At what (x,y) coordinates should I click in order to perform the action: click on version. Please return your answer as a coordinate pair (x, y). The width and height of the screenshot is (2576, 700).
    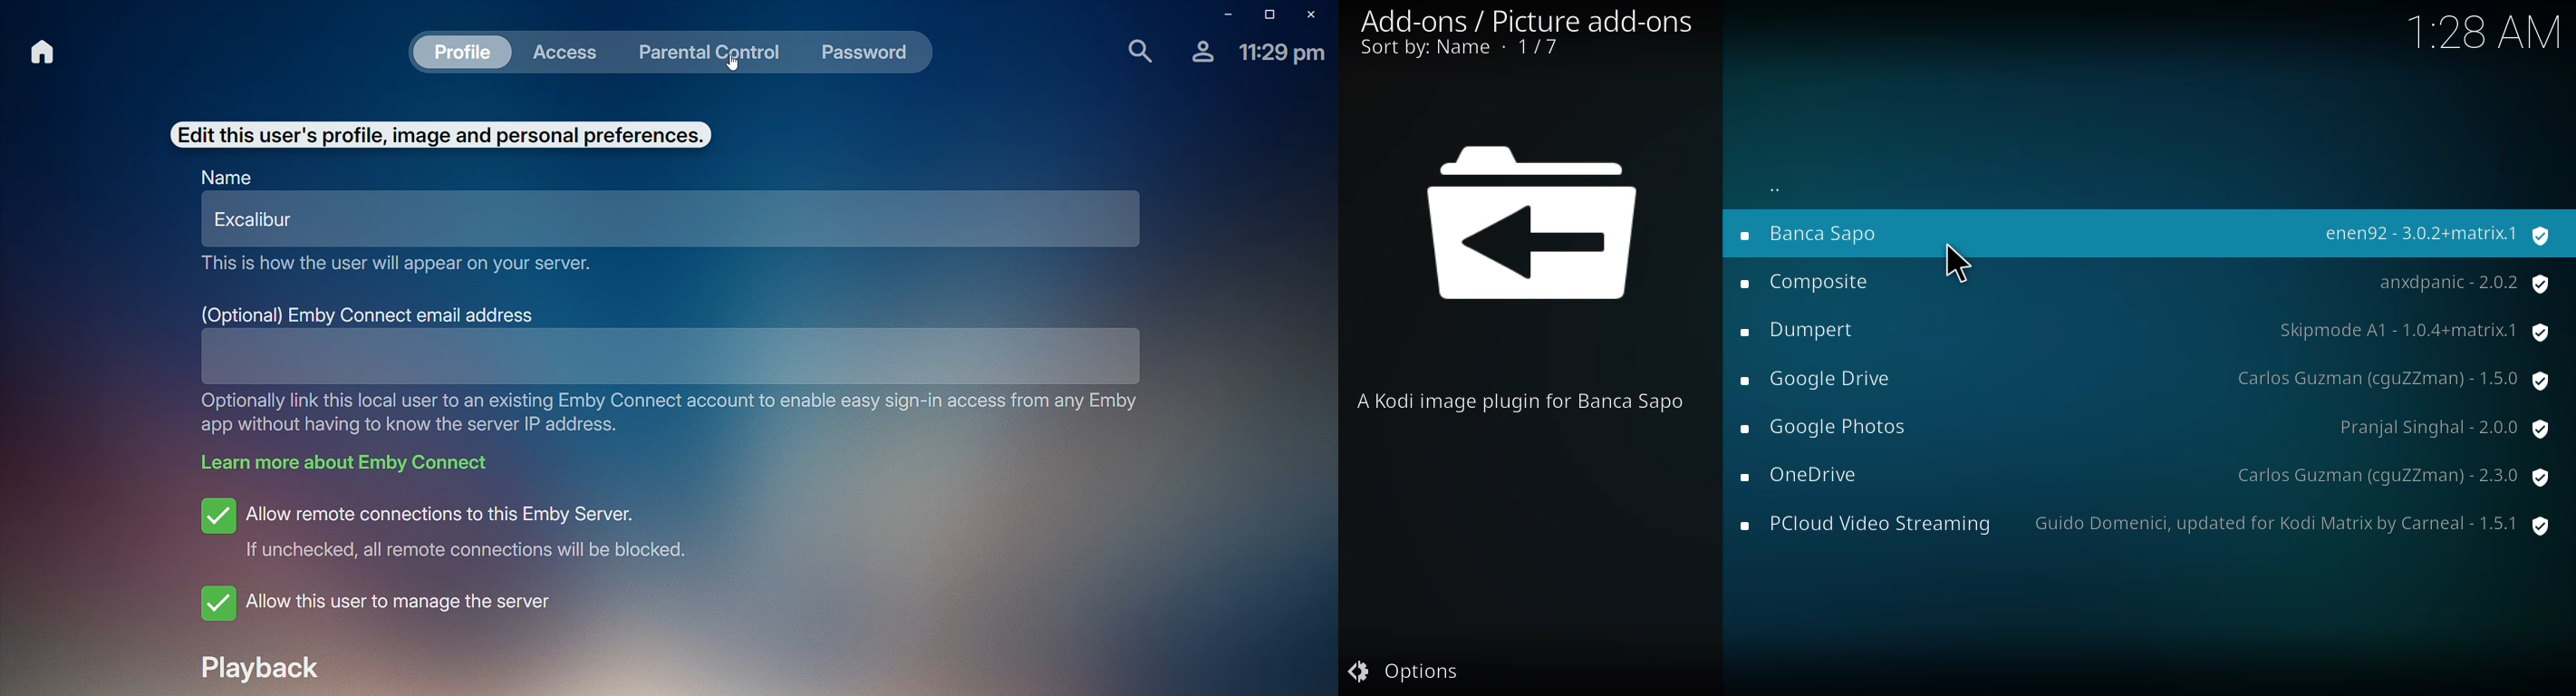
    Looking at the image, I should click on (2444, 427).